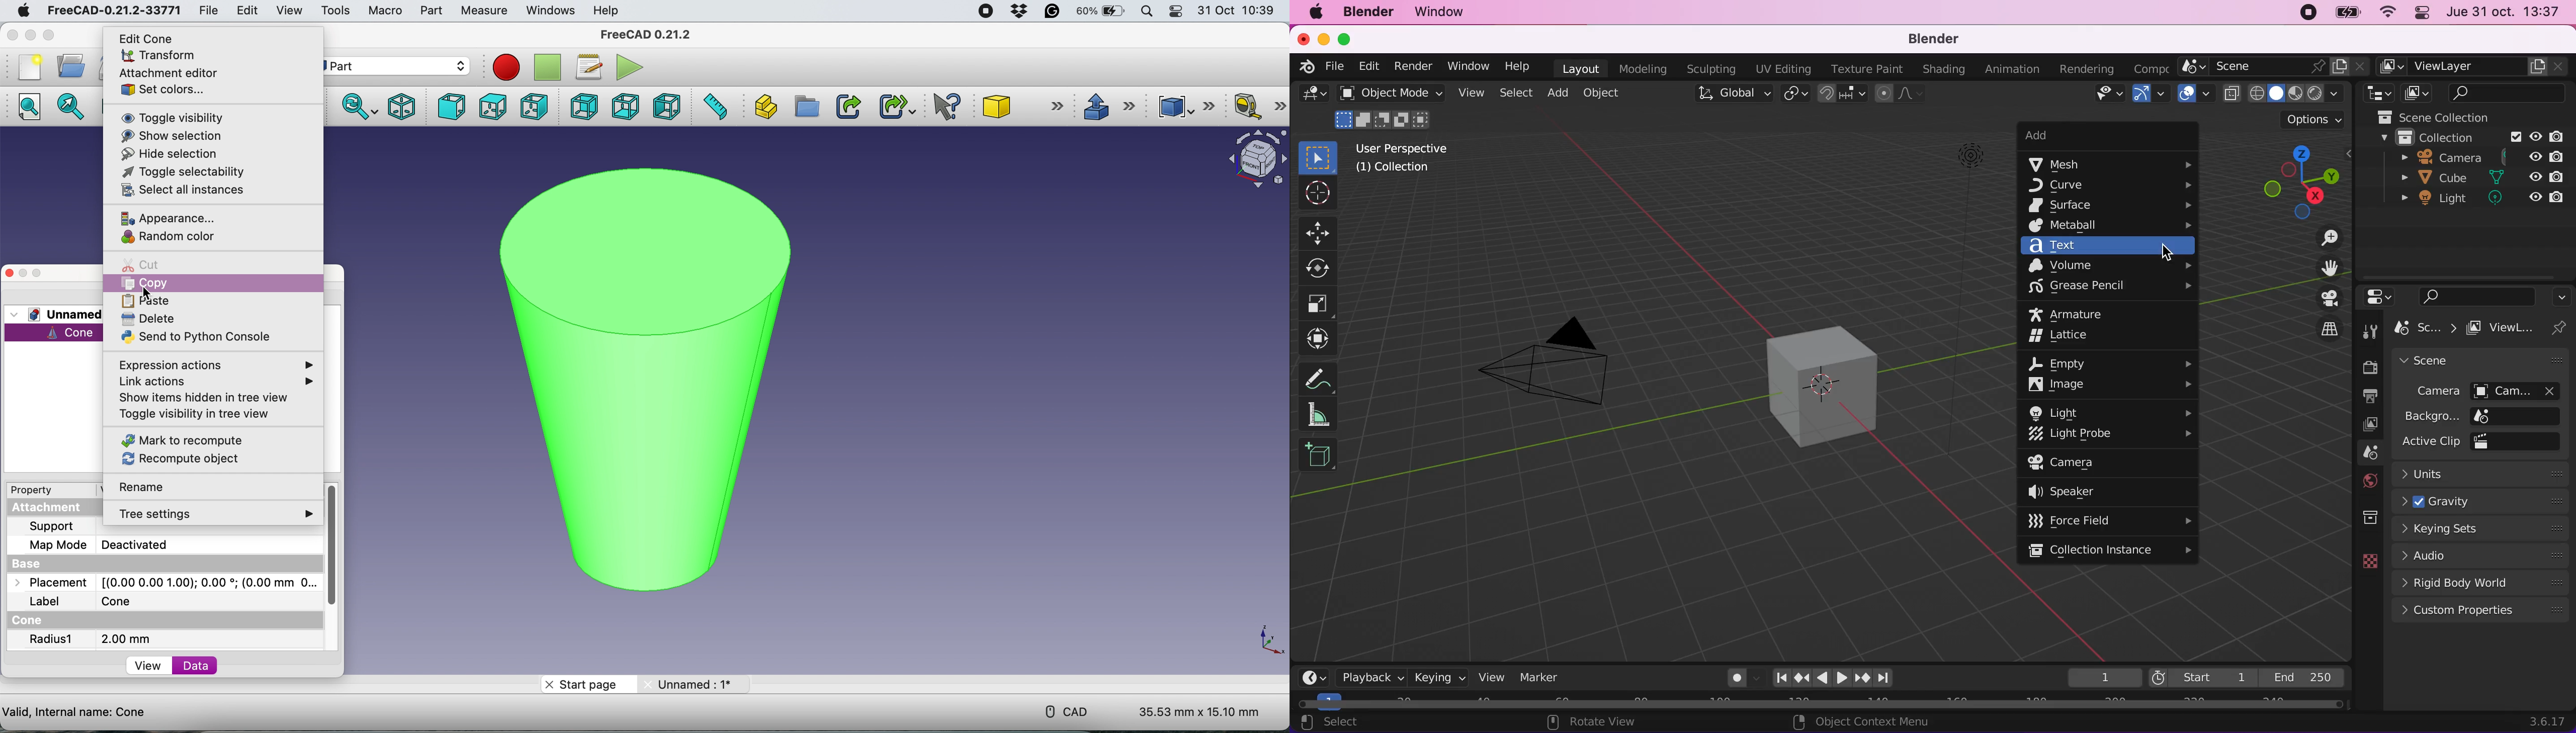 Image resolution: width=2576 pixels, height=756 pixels. I want to click on macro, so click(385, 10).